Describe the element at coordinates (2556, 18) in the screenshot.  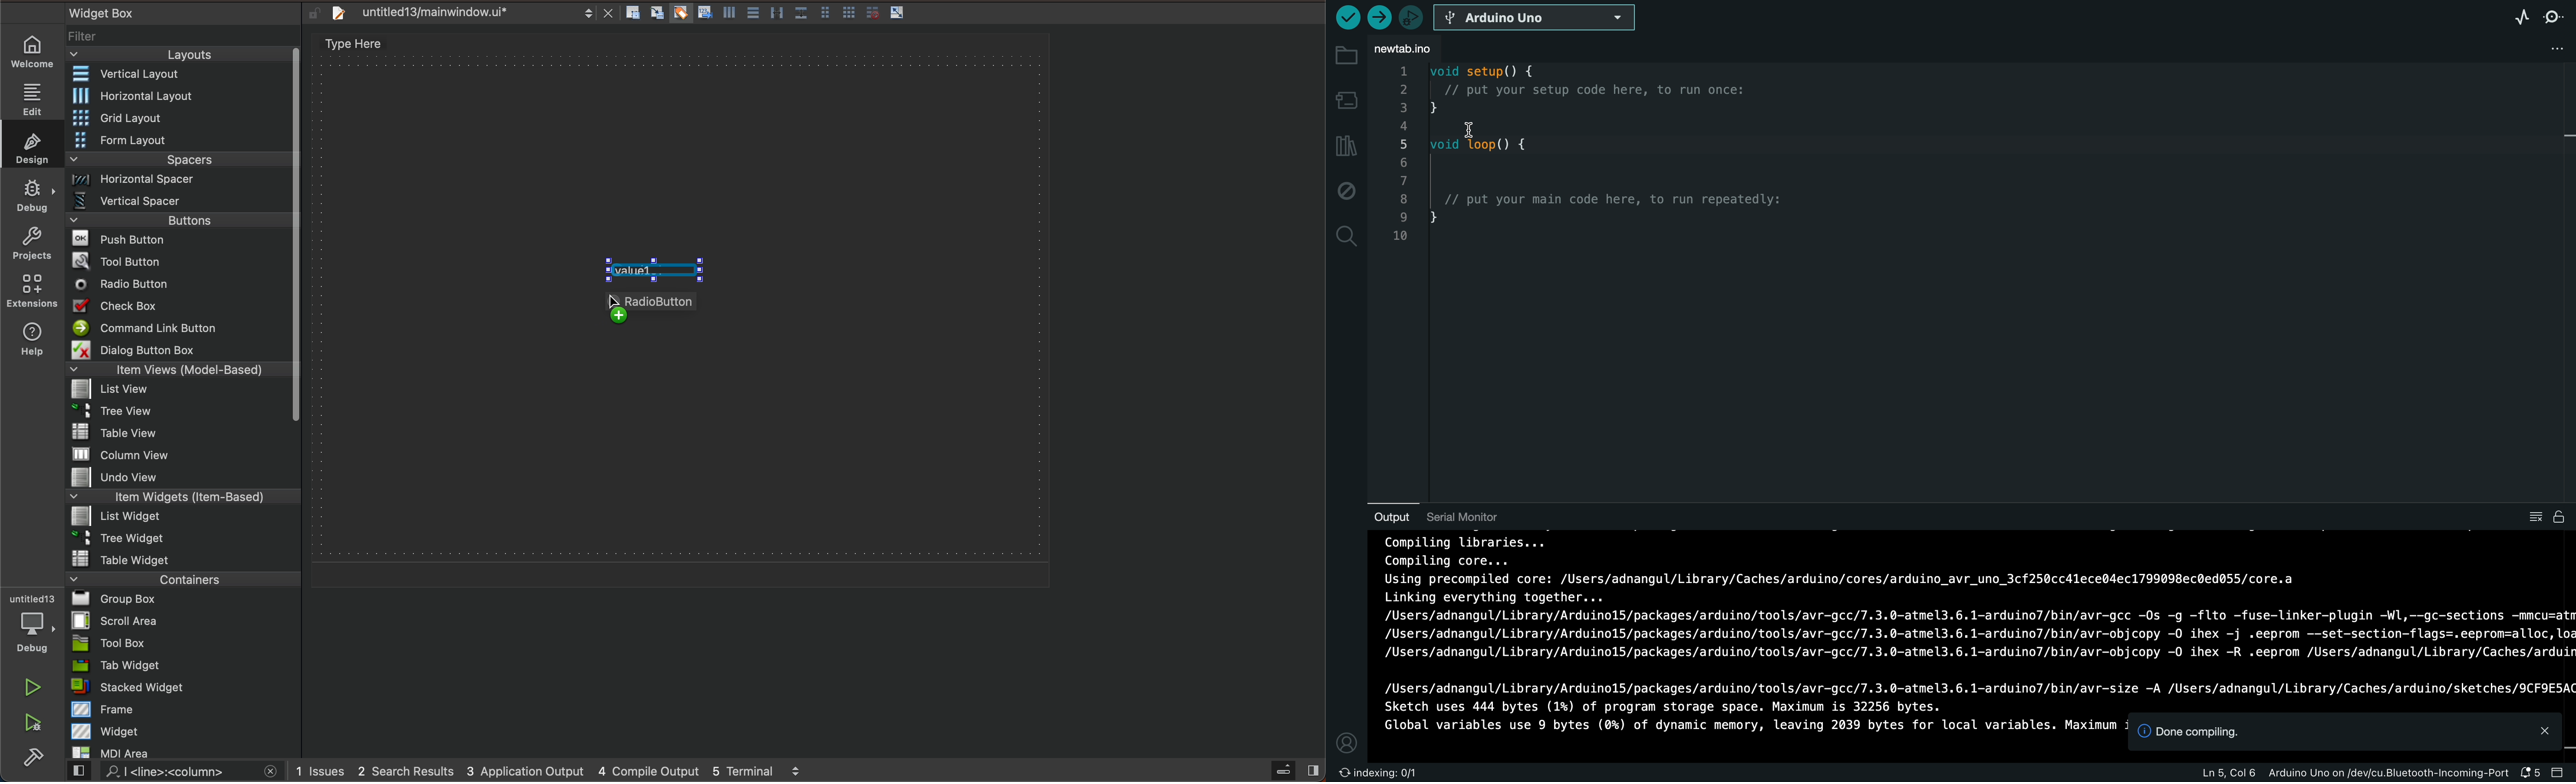
I see `serial monitor` at that location.